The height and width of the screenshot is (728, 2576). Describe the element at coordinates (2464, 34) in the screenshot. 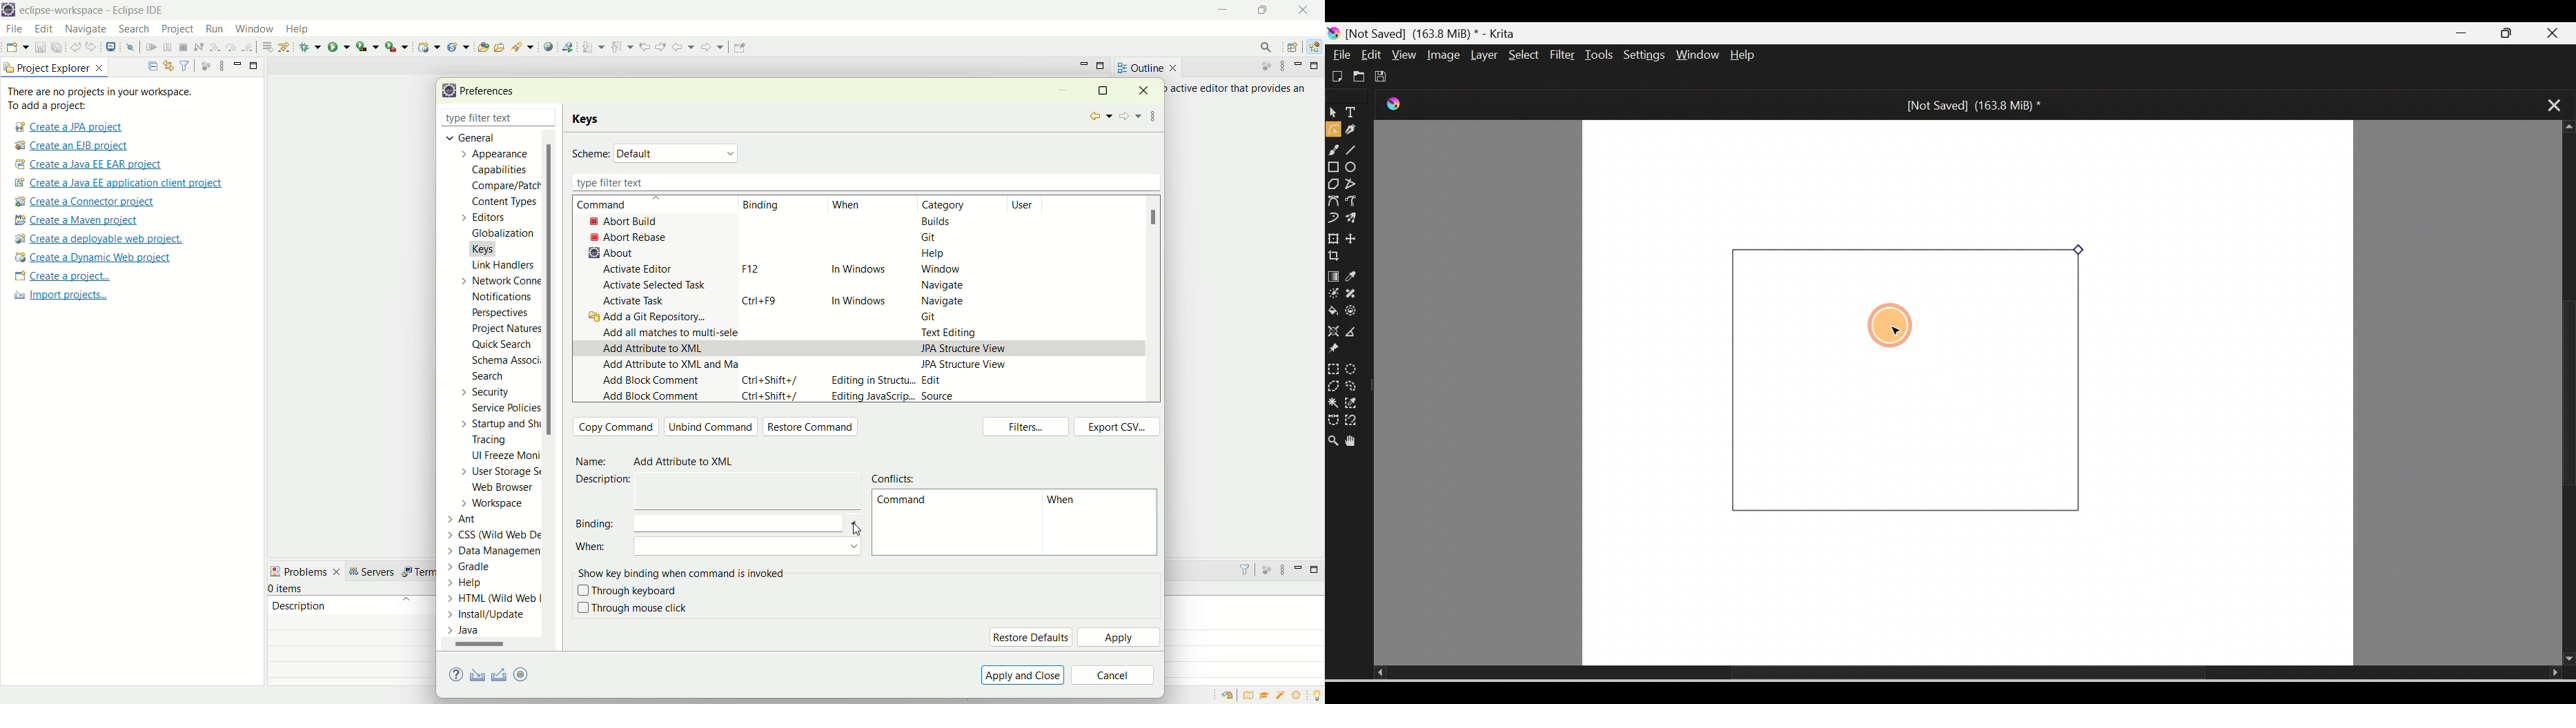

I see `Minimize` at that location.